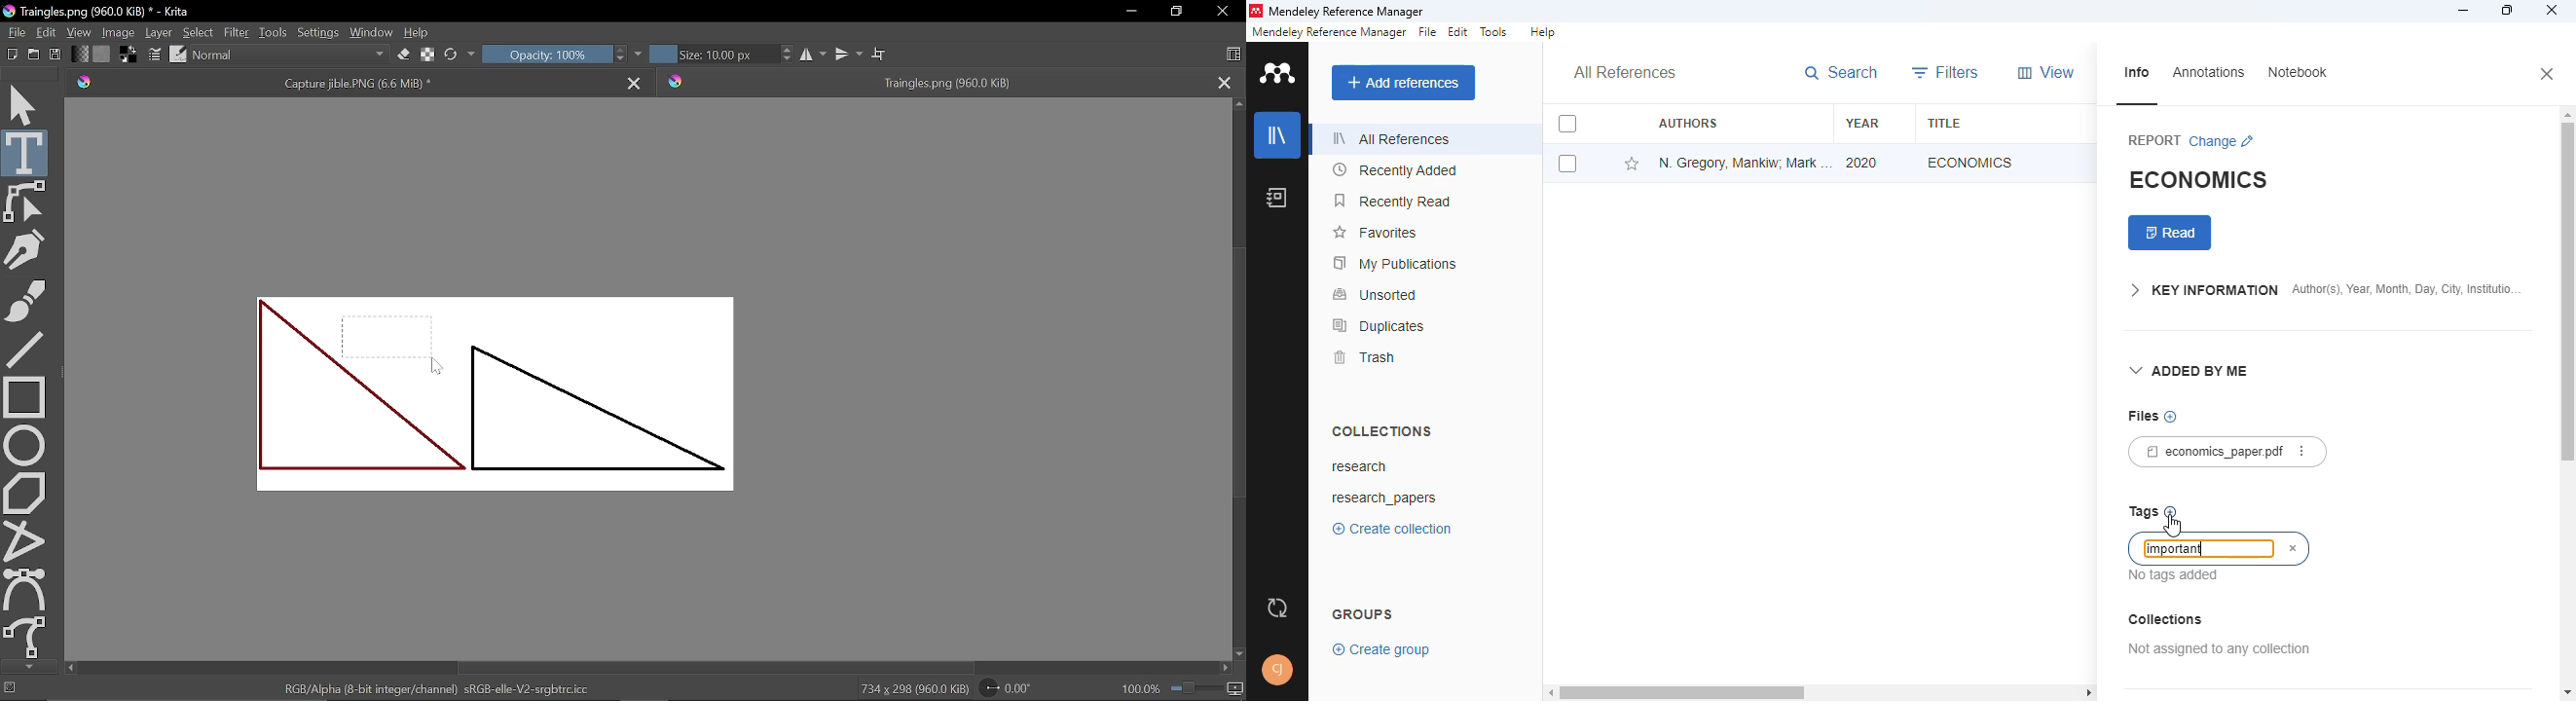 This screenshot has width=2576, height=728. Describe the element at coordinates (340, 82) in the screenshot. I see `Current tab` at that location.